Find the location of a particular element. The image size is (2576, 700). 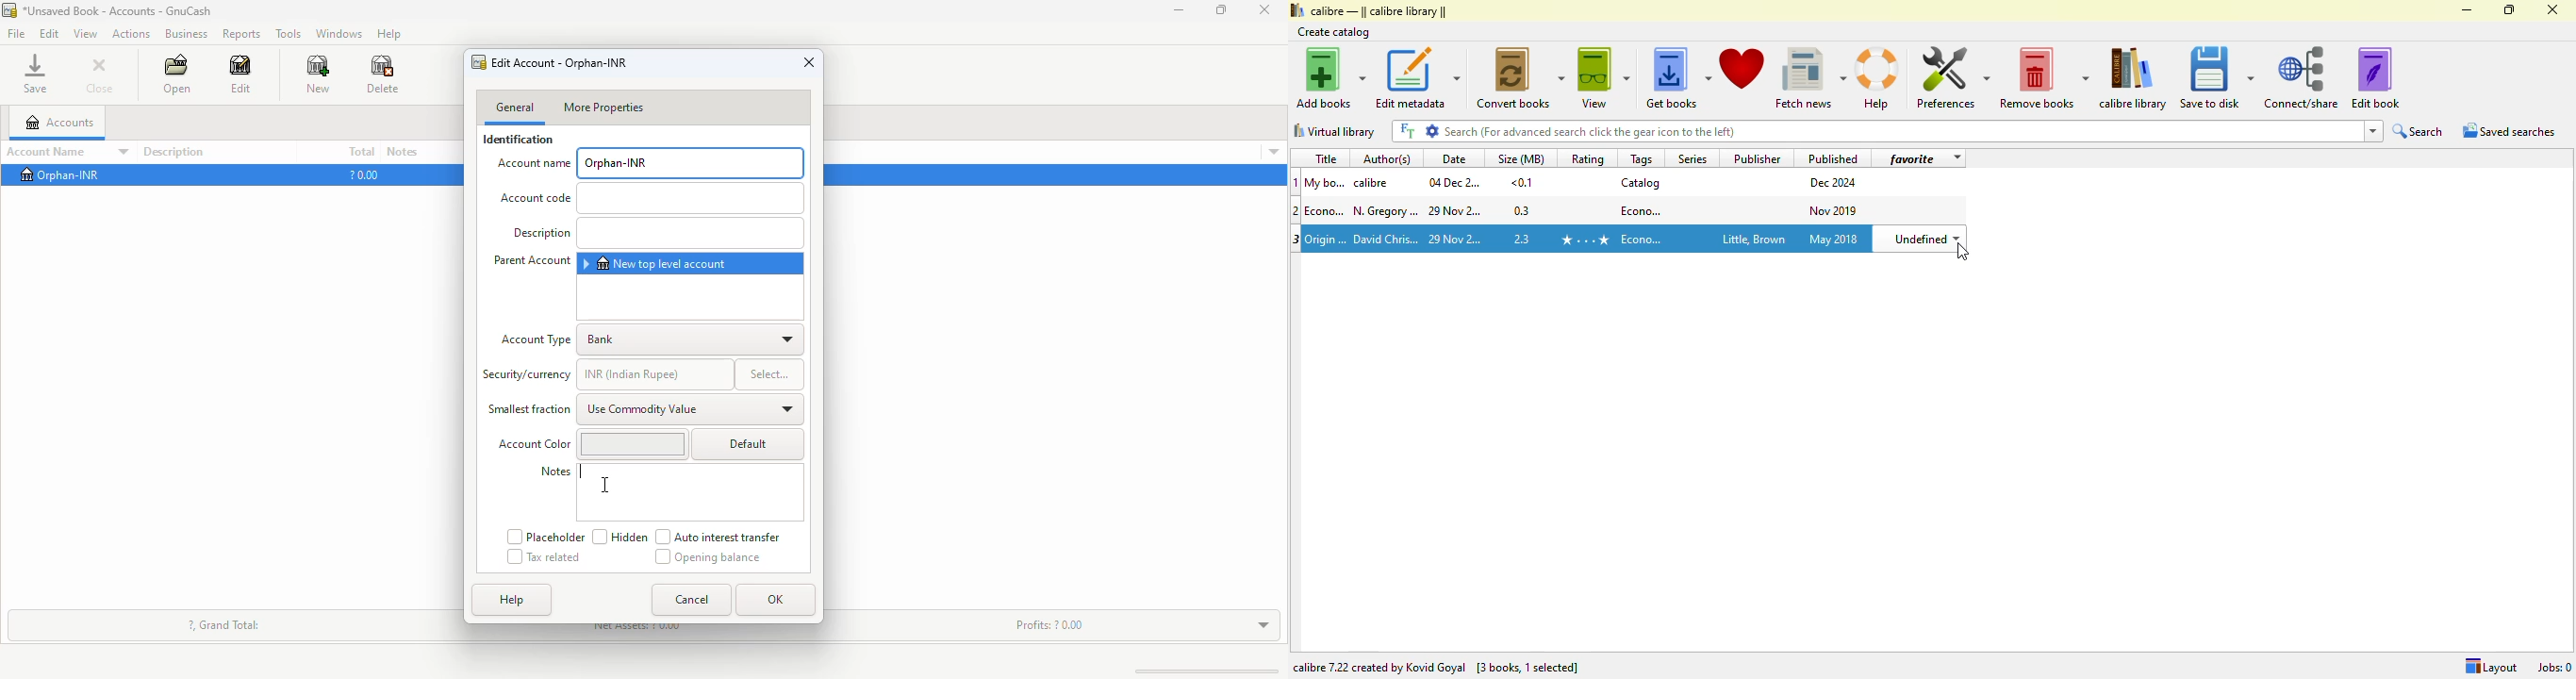

logo is located at coordinates (1296, 9).